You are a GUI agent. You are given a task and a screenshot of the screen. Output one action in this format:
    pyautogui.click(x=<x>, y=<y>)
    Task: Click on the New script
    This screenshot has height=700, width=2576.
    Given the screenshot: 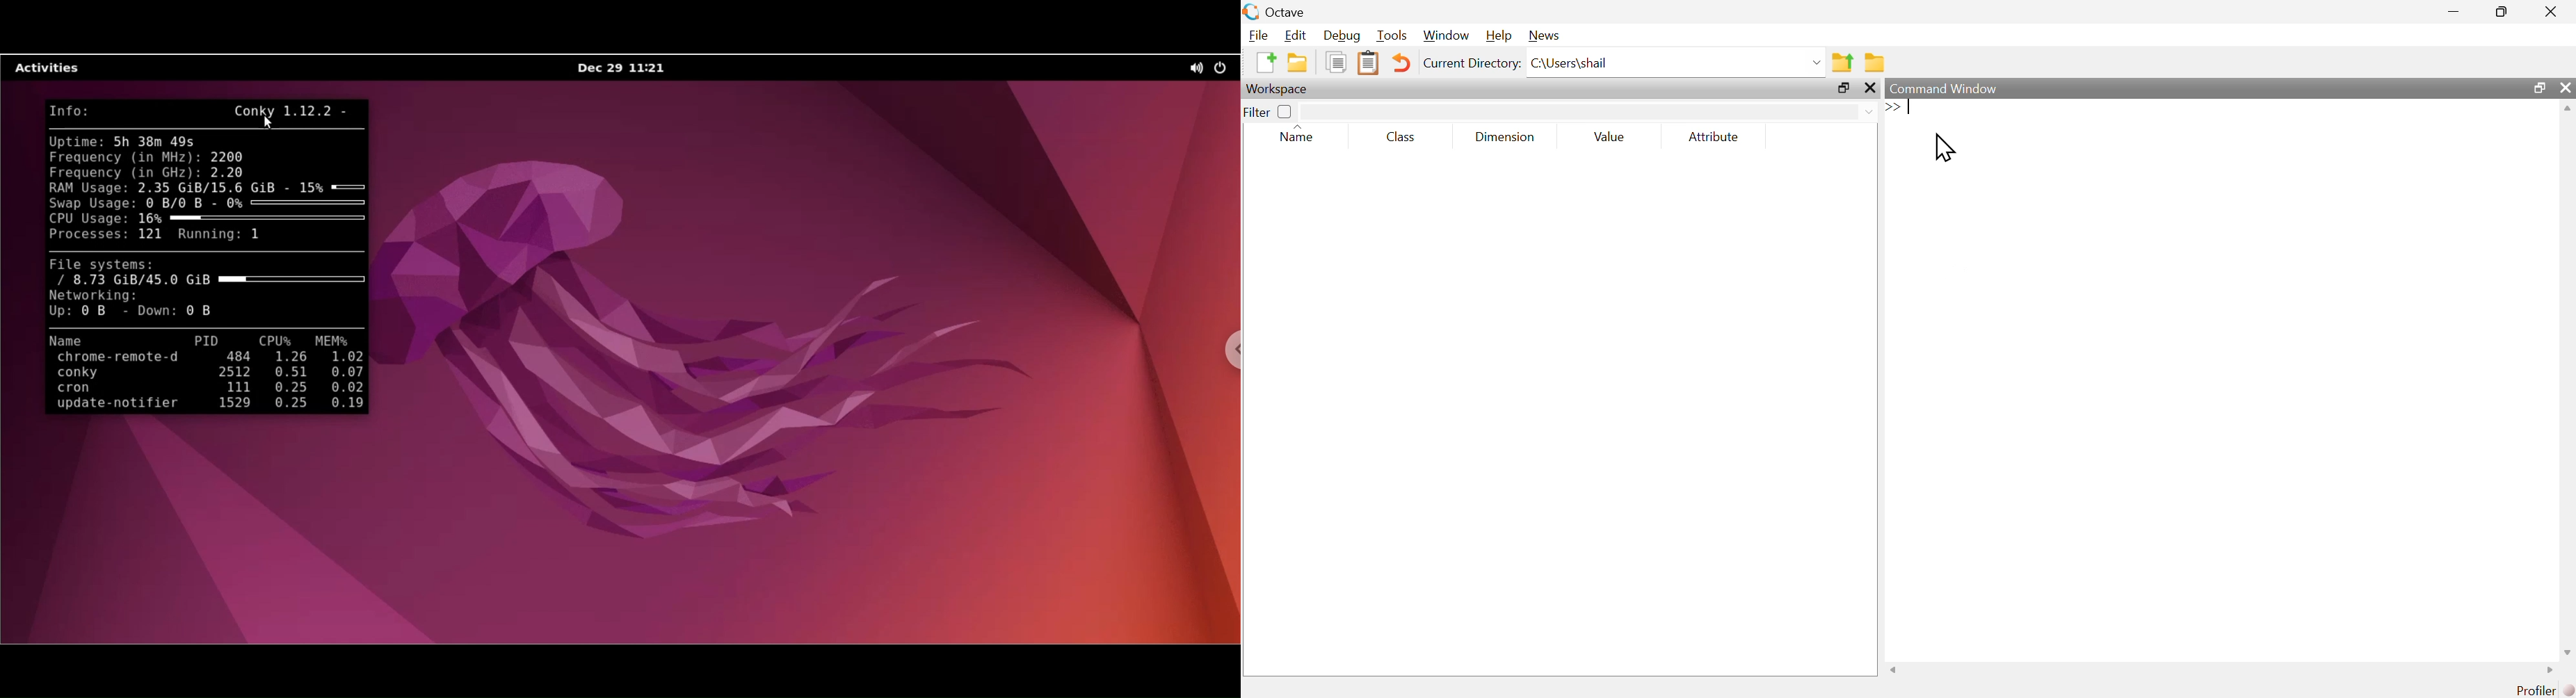 What is the action you would take?
    pyautogui.click(x=1265, y=63)
    